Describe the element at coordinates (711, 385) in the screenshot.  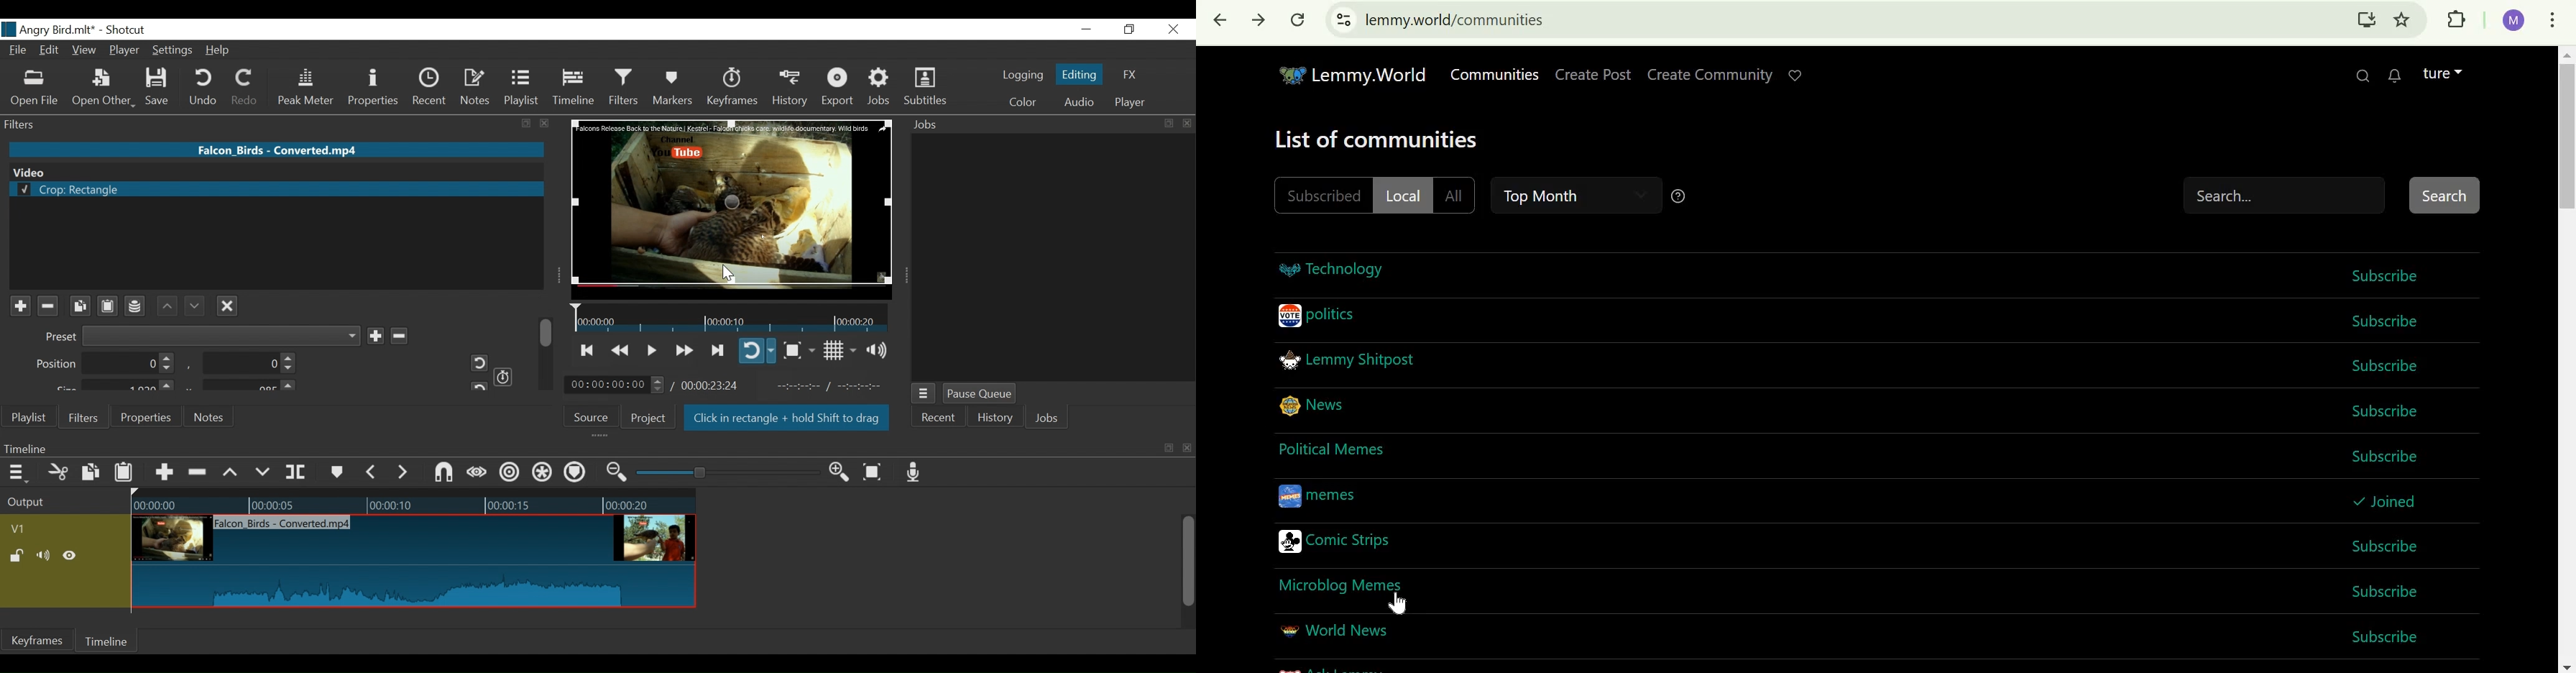
I see `Total Duration` at that location.